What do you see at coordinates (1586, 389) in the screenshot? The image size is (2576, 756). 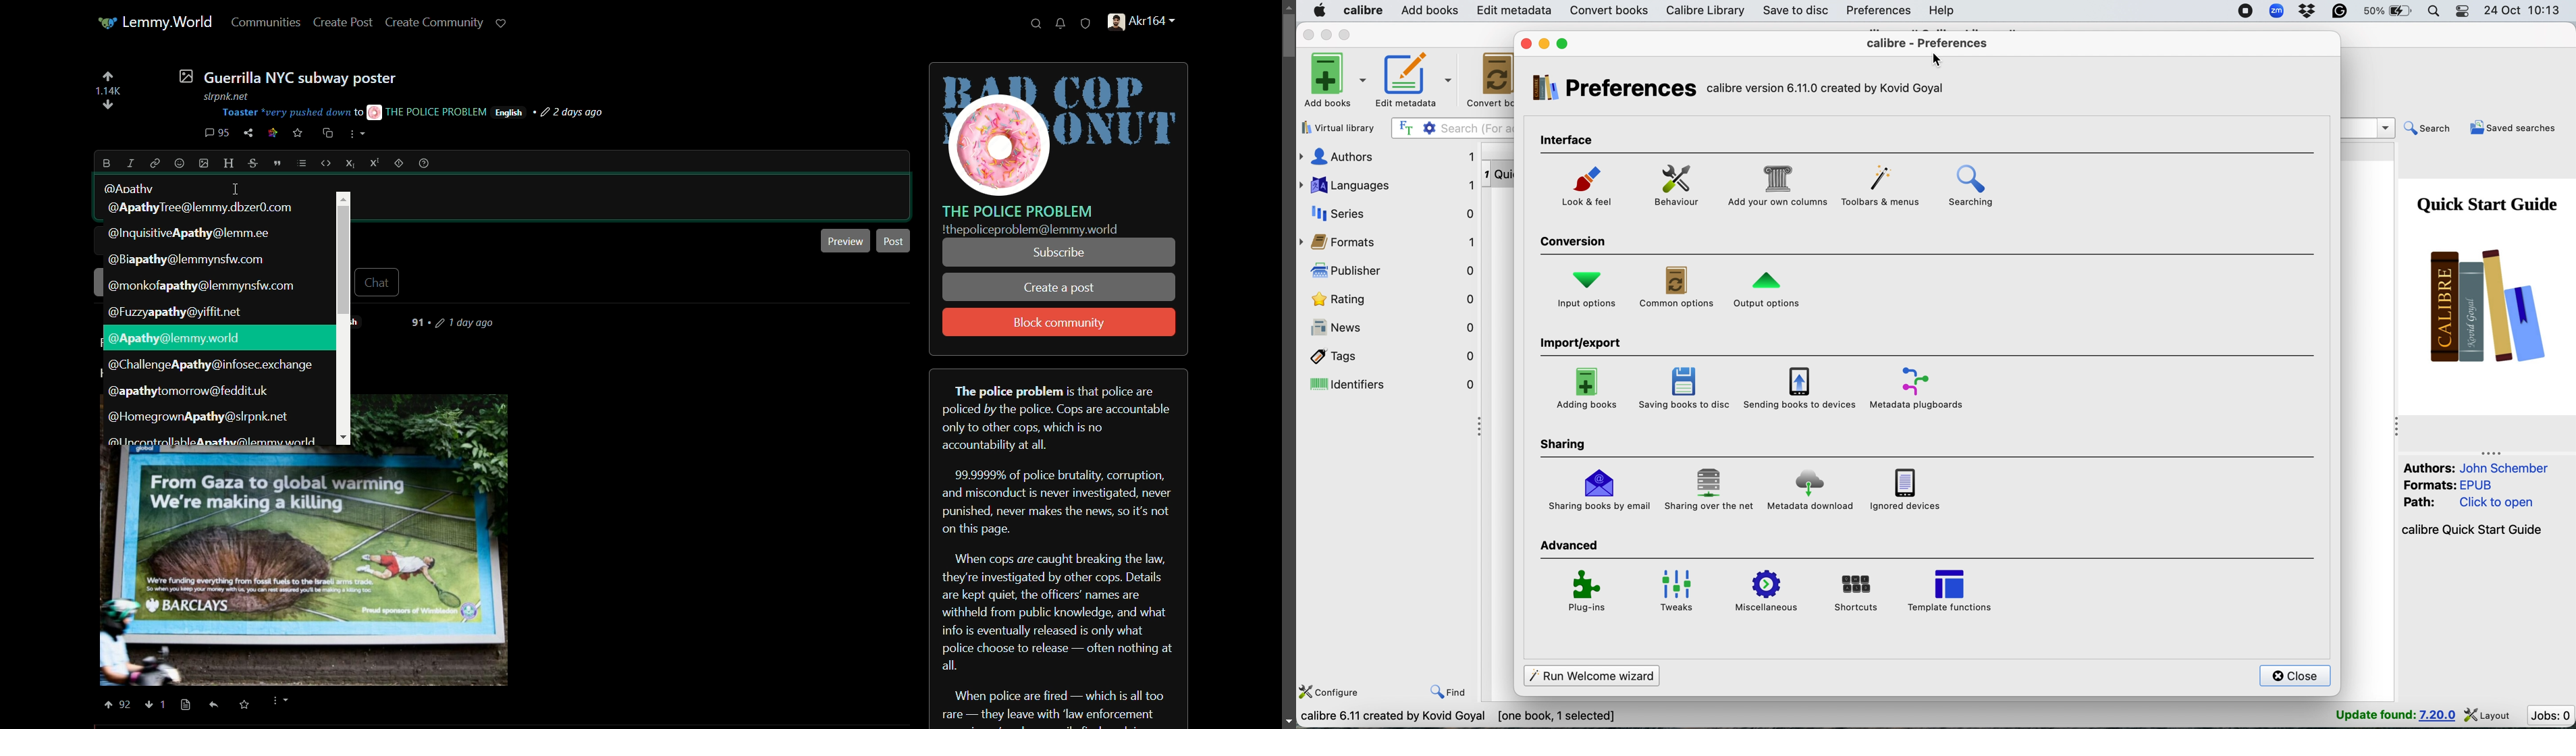 I see `adding books` at bounding box center [1586, 389].